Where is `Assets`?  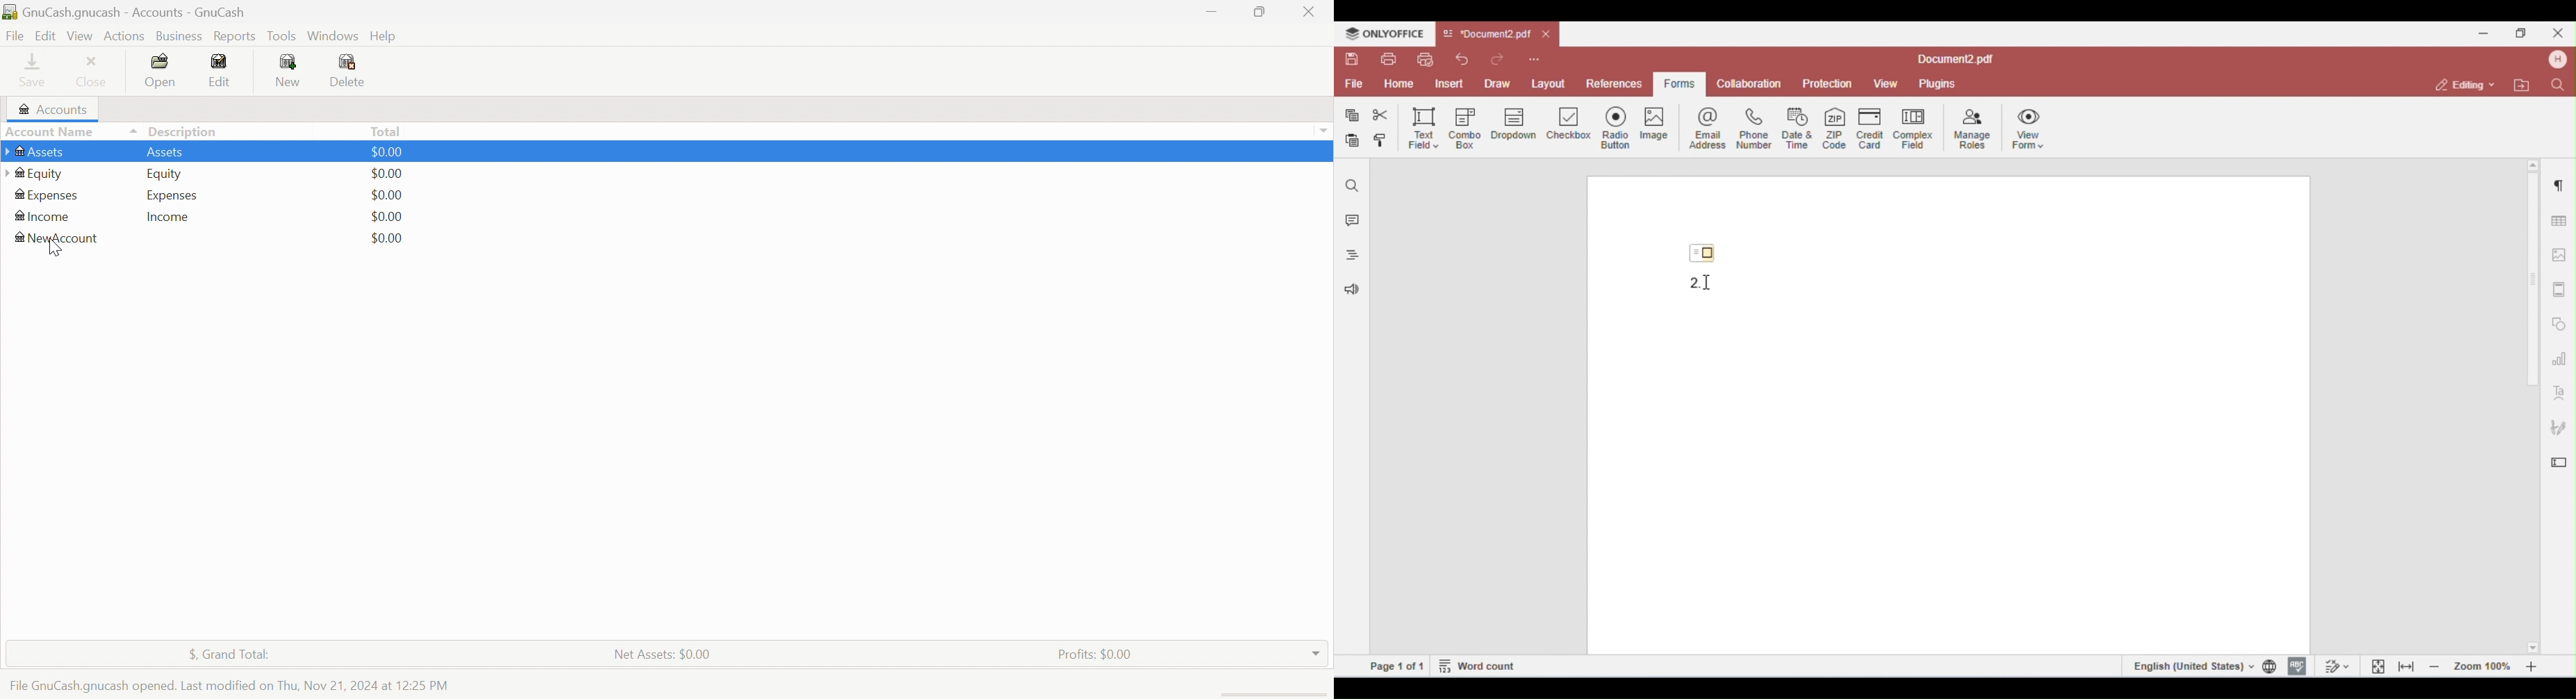 Assets is located at coordinates (41, 150).